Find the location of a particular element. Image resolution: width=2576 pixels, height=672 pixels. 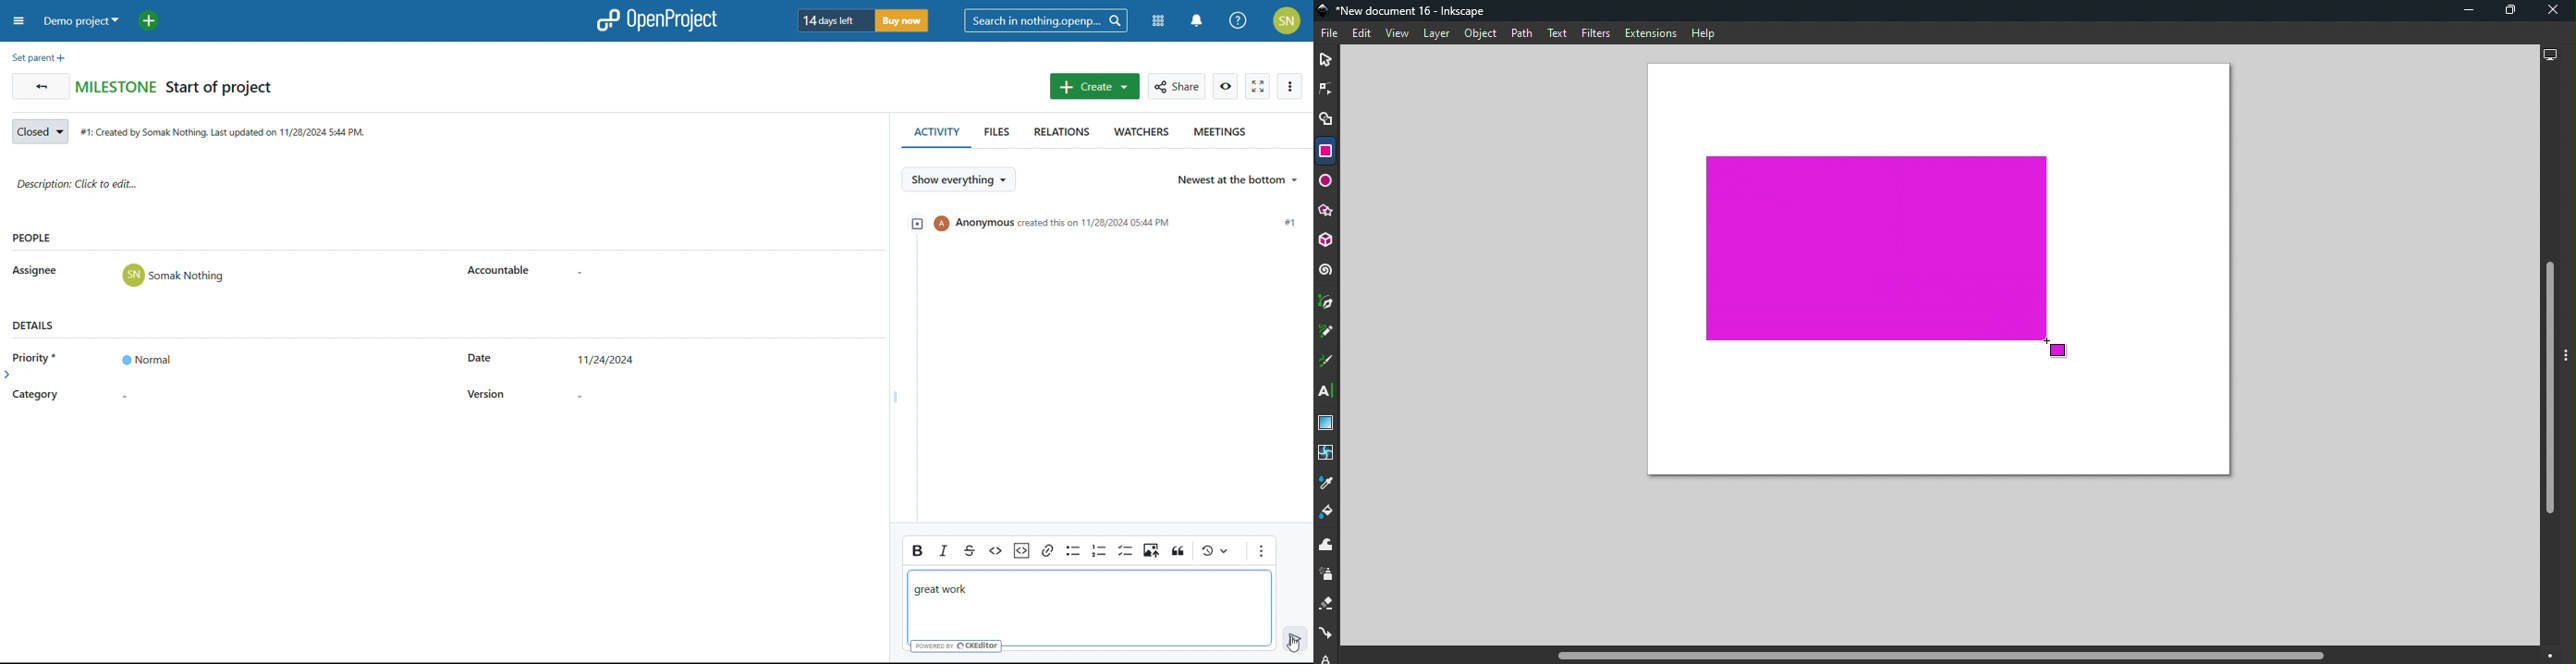

event created is located at coordinates (1118, 222).